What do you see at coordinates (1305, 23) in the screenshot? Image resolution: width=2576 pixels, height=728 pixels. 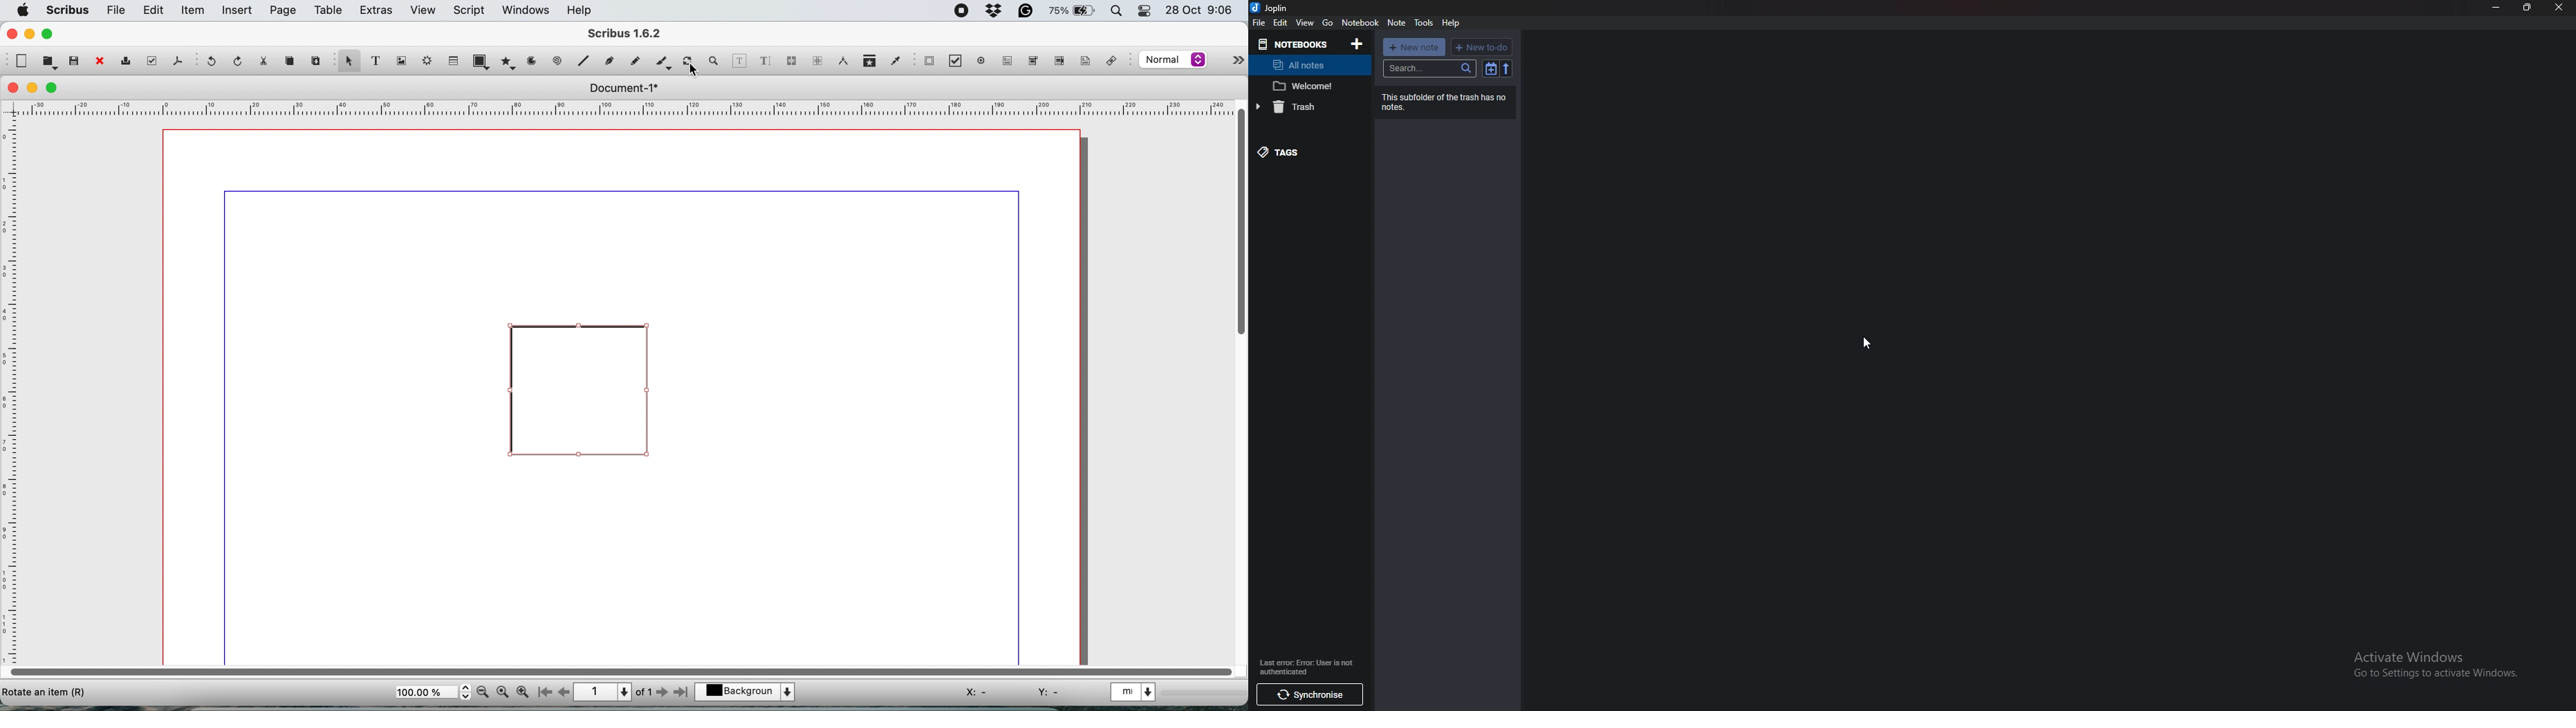 I see `View` at bounding box center [1305, 23].